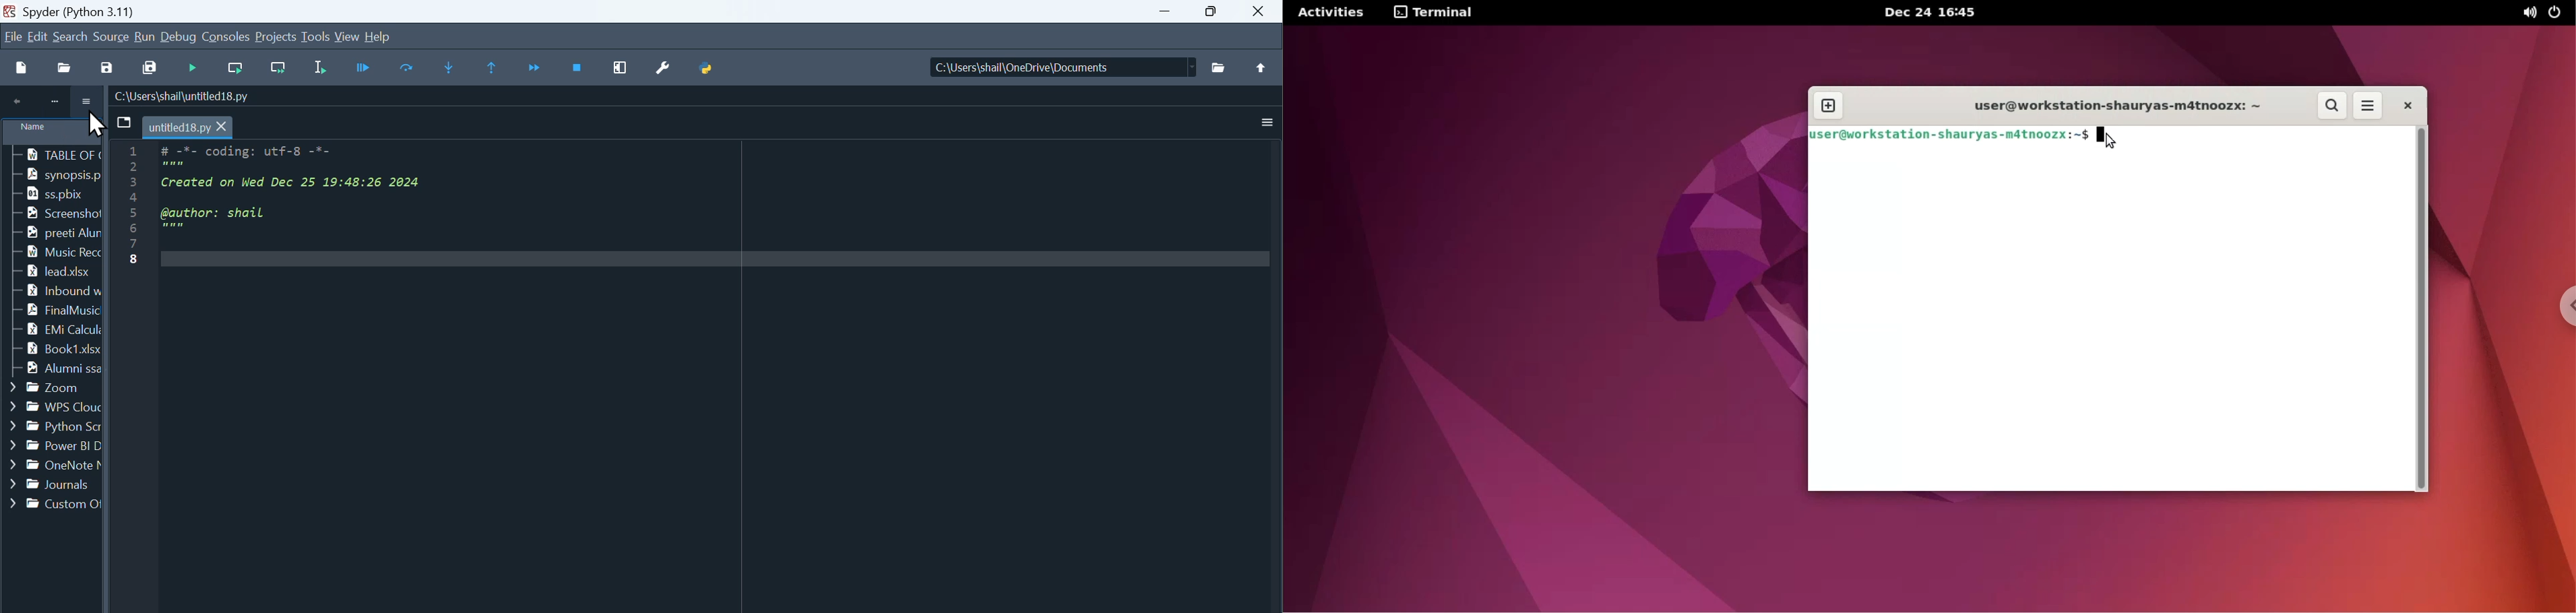 The height and width of the screenshot is (616, 2576). Describe the element at coordinates (49, 194) in the screenshot. I see `ss.pbix` at that location.